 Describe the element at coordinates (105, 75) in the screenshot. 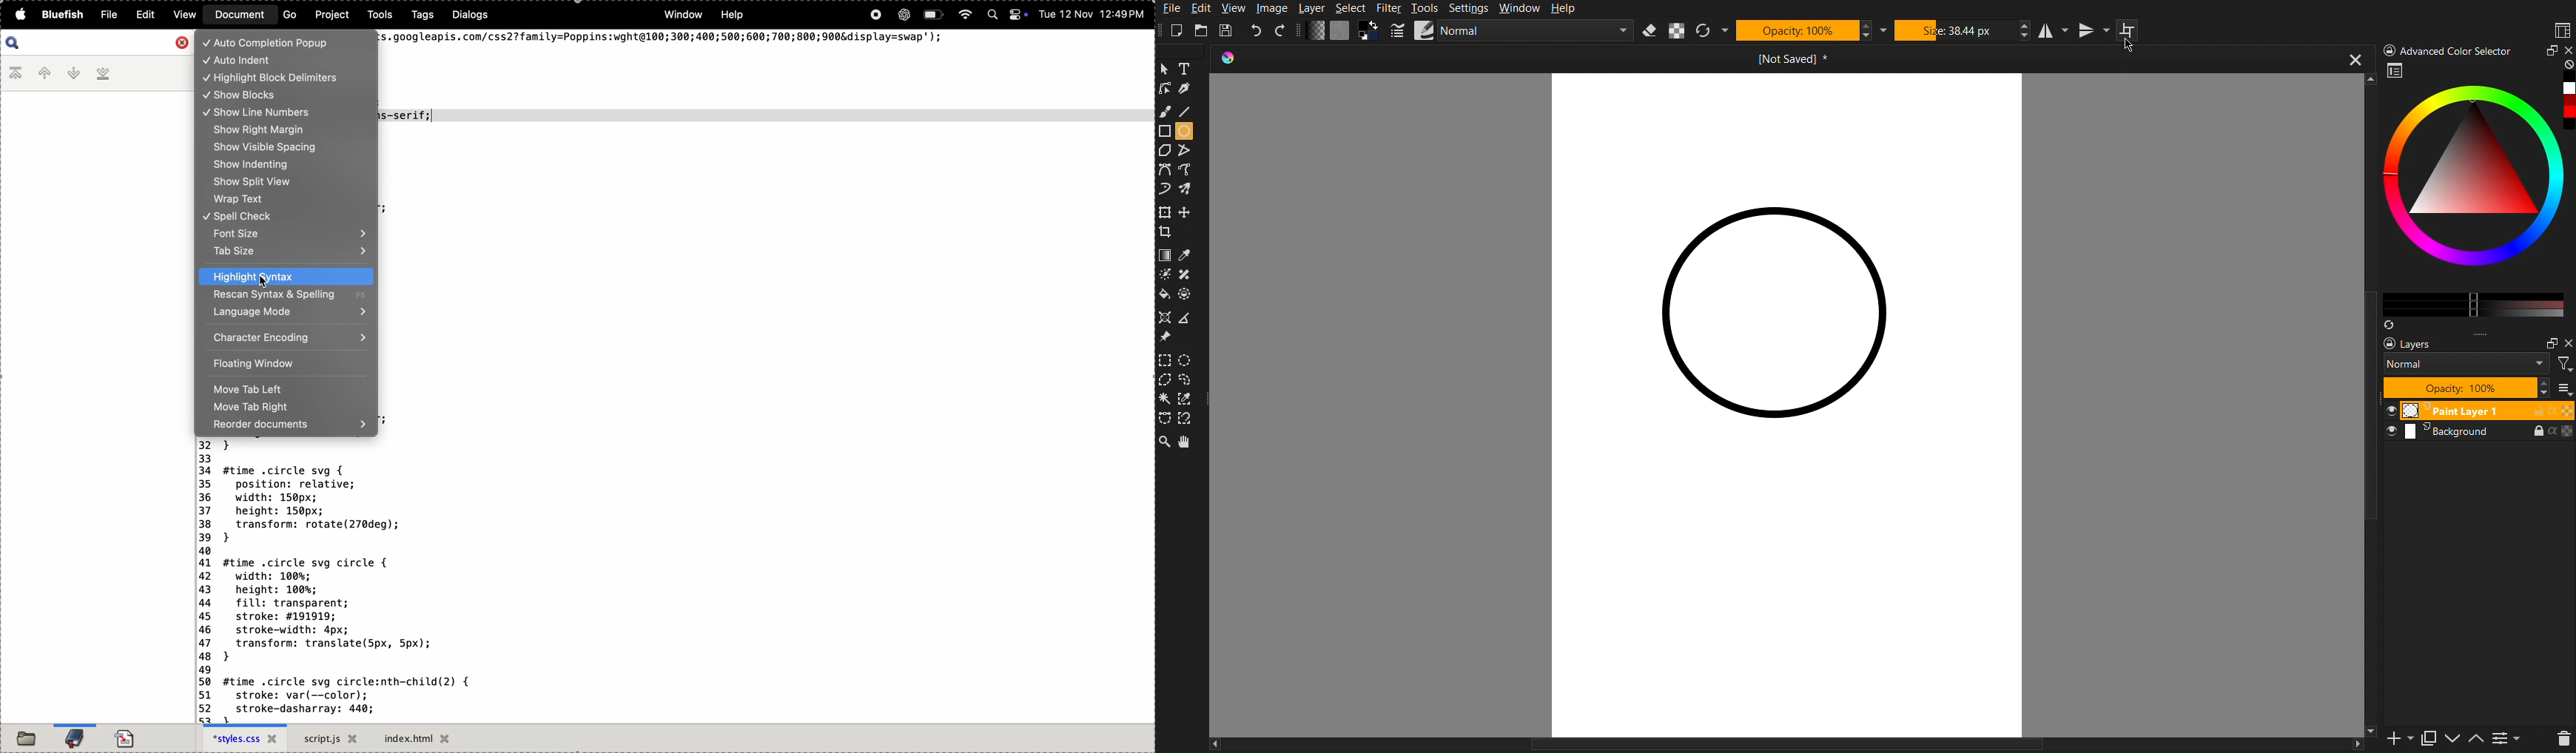

I see `last bookmark` at that location.